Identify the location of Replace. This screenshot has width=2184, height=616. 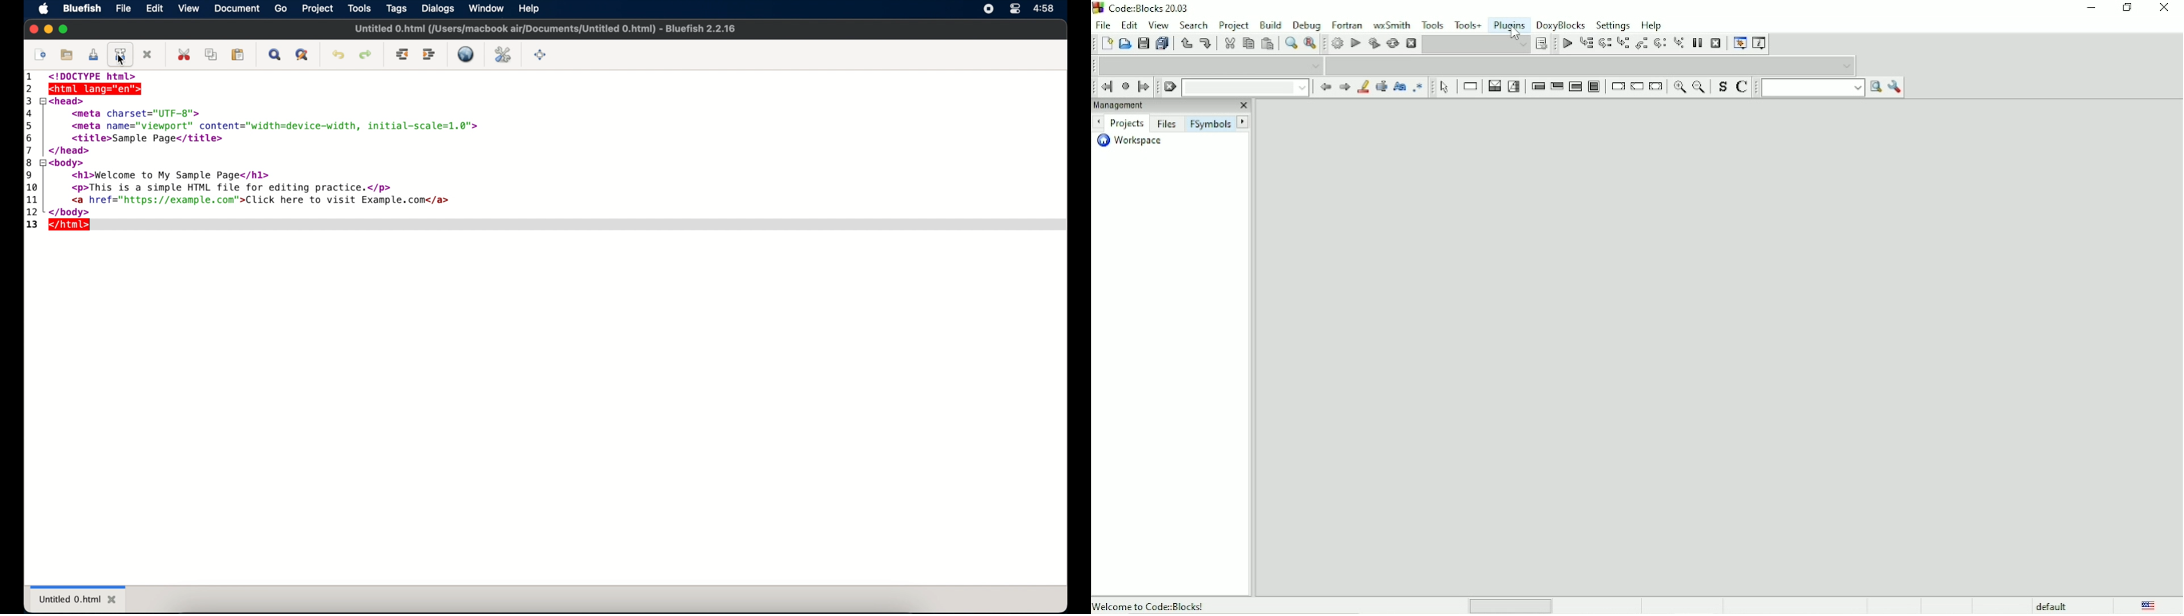
(1310, 44).